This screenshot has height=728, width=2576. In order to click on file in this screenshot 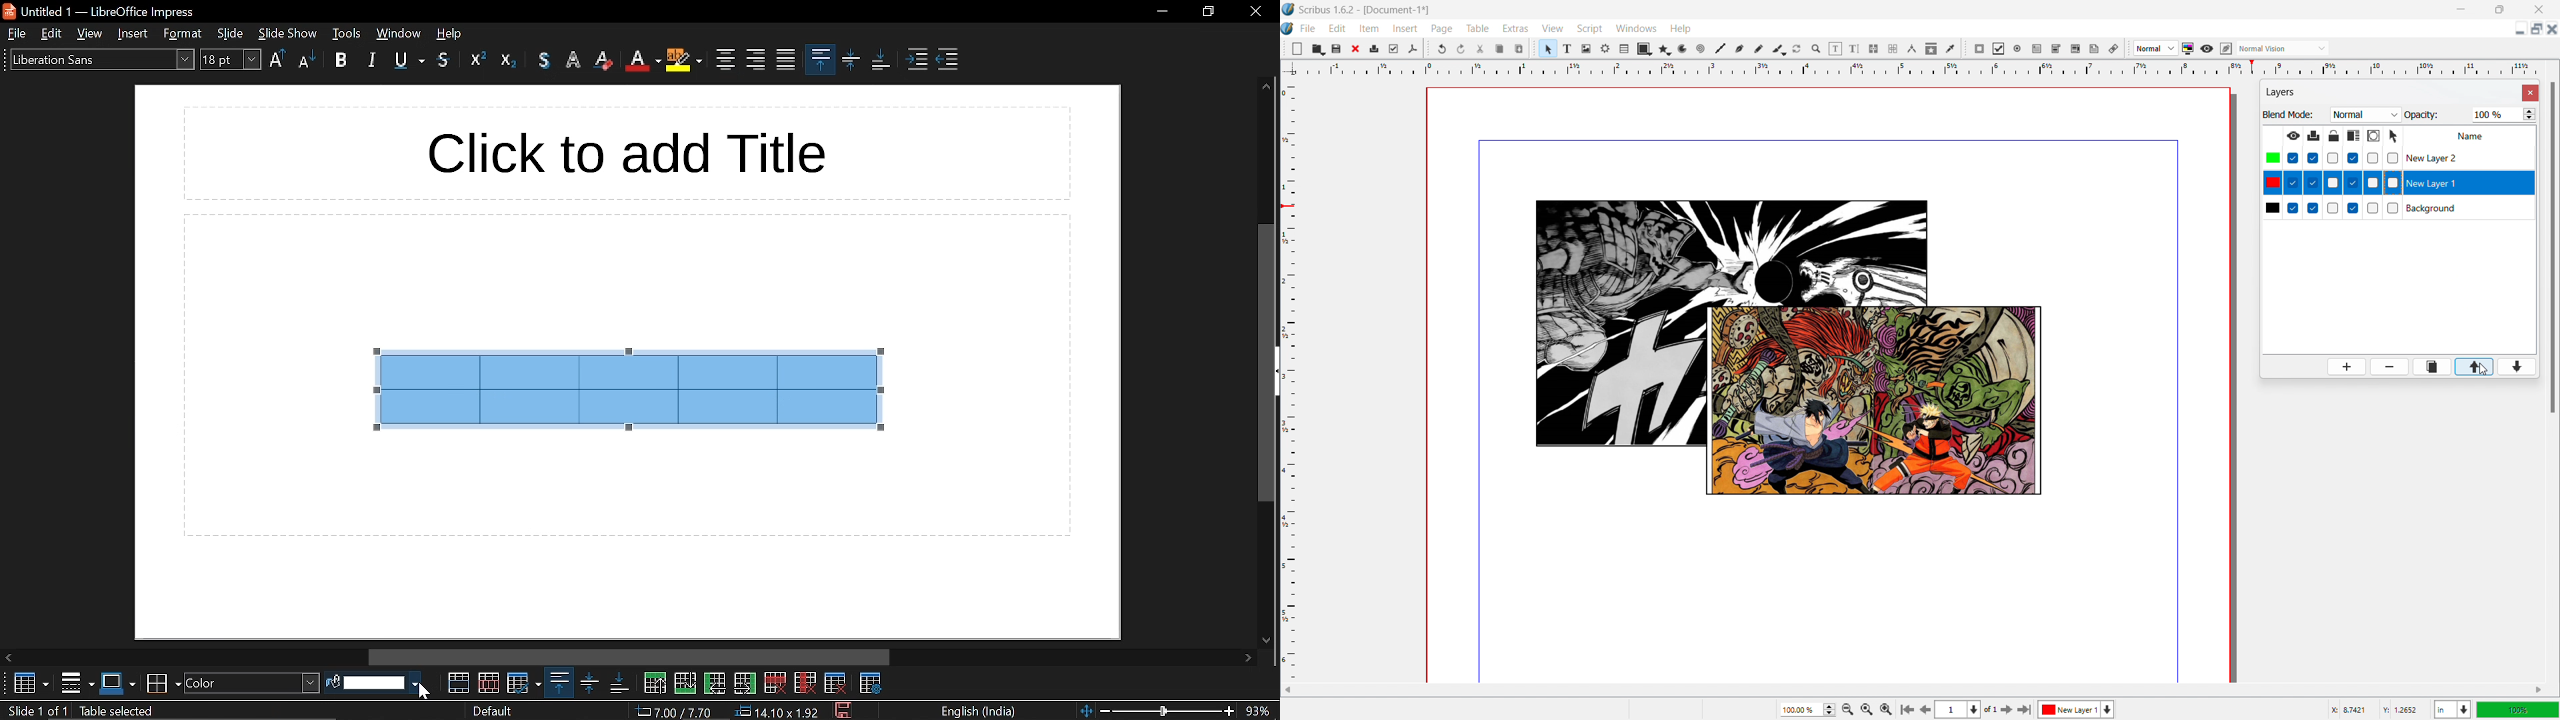, I will do `click(1309, 28)`.